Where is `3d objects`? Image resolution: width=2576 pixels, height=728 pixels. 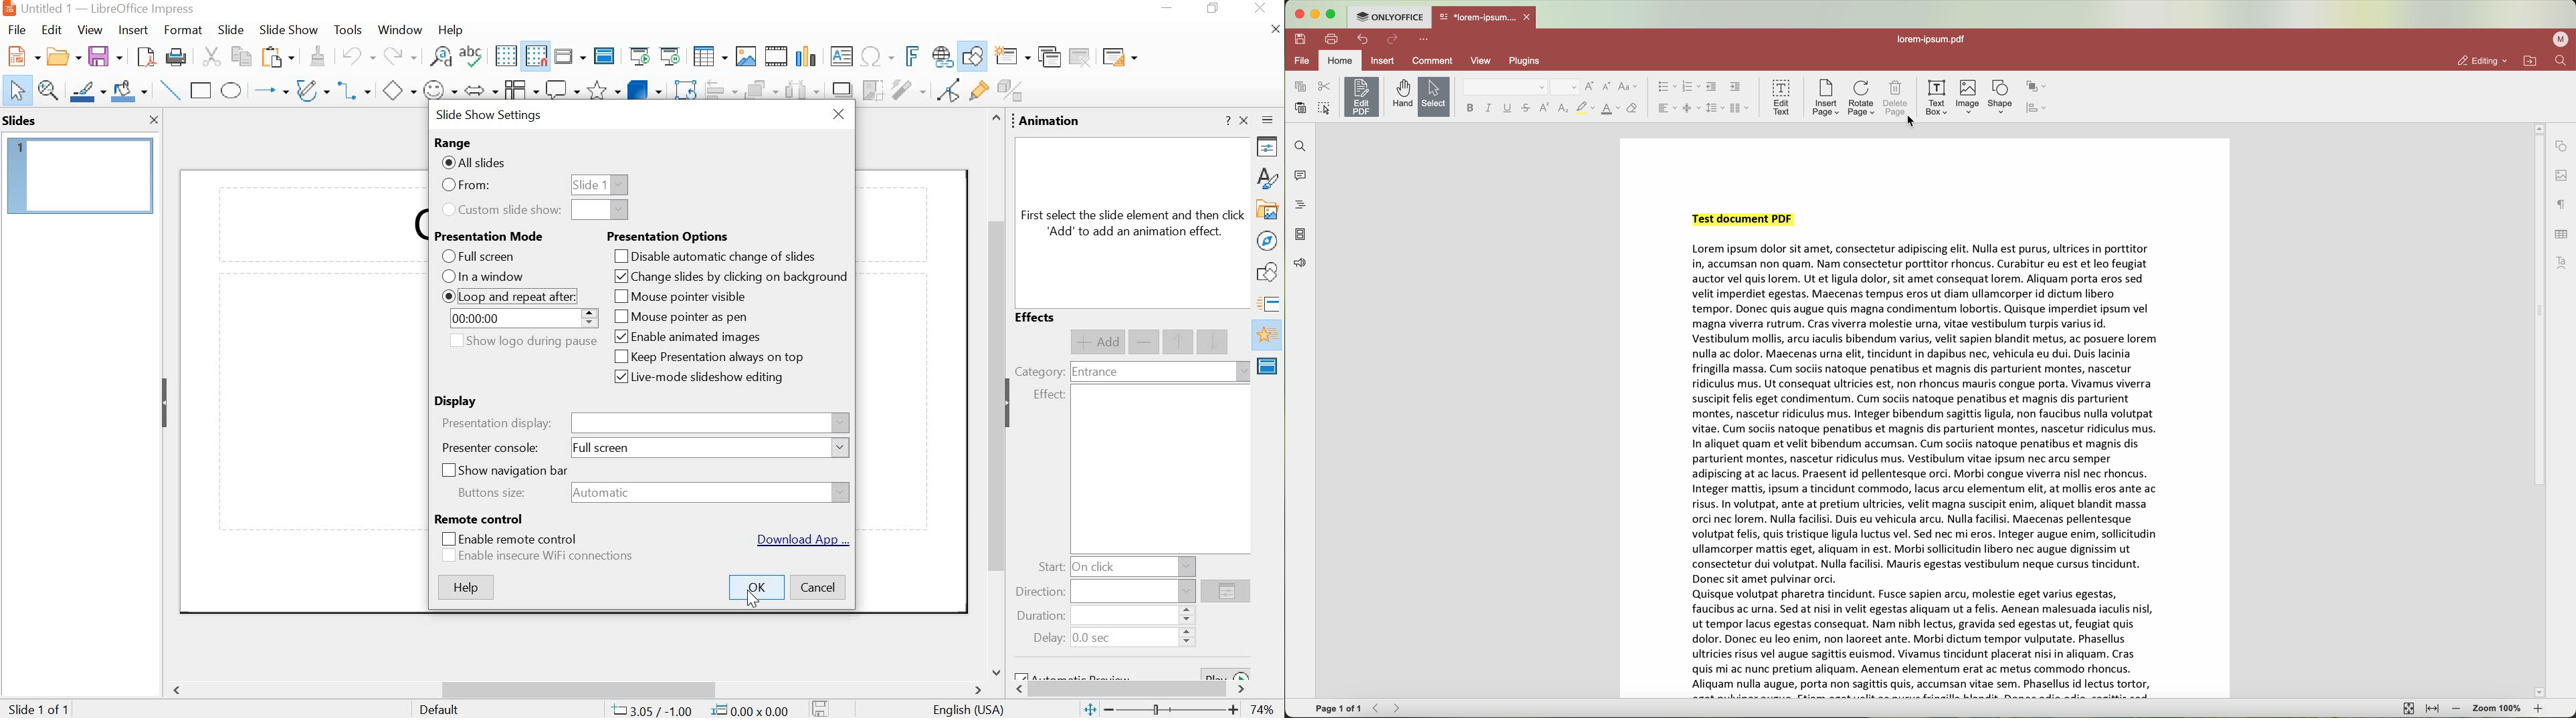 3d objects is located at coordinates (644, 90).